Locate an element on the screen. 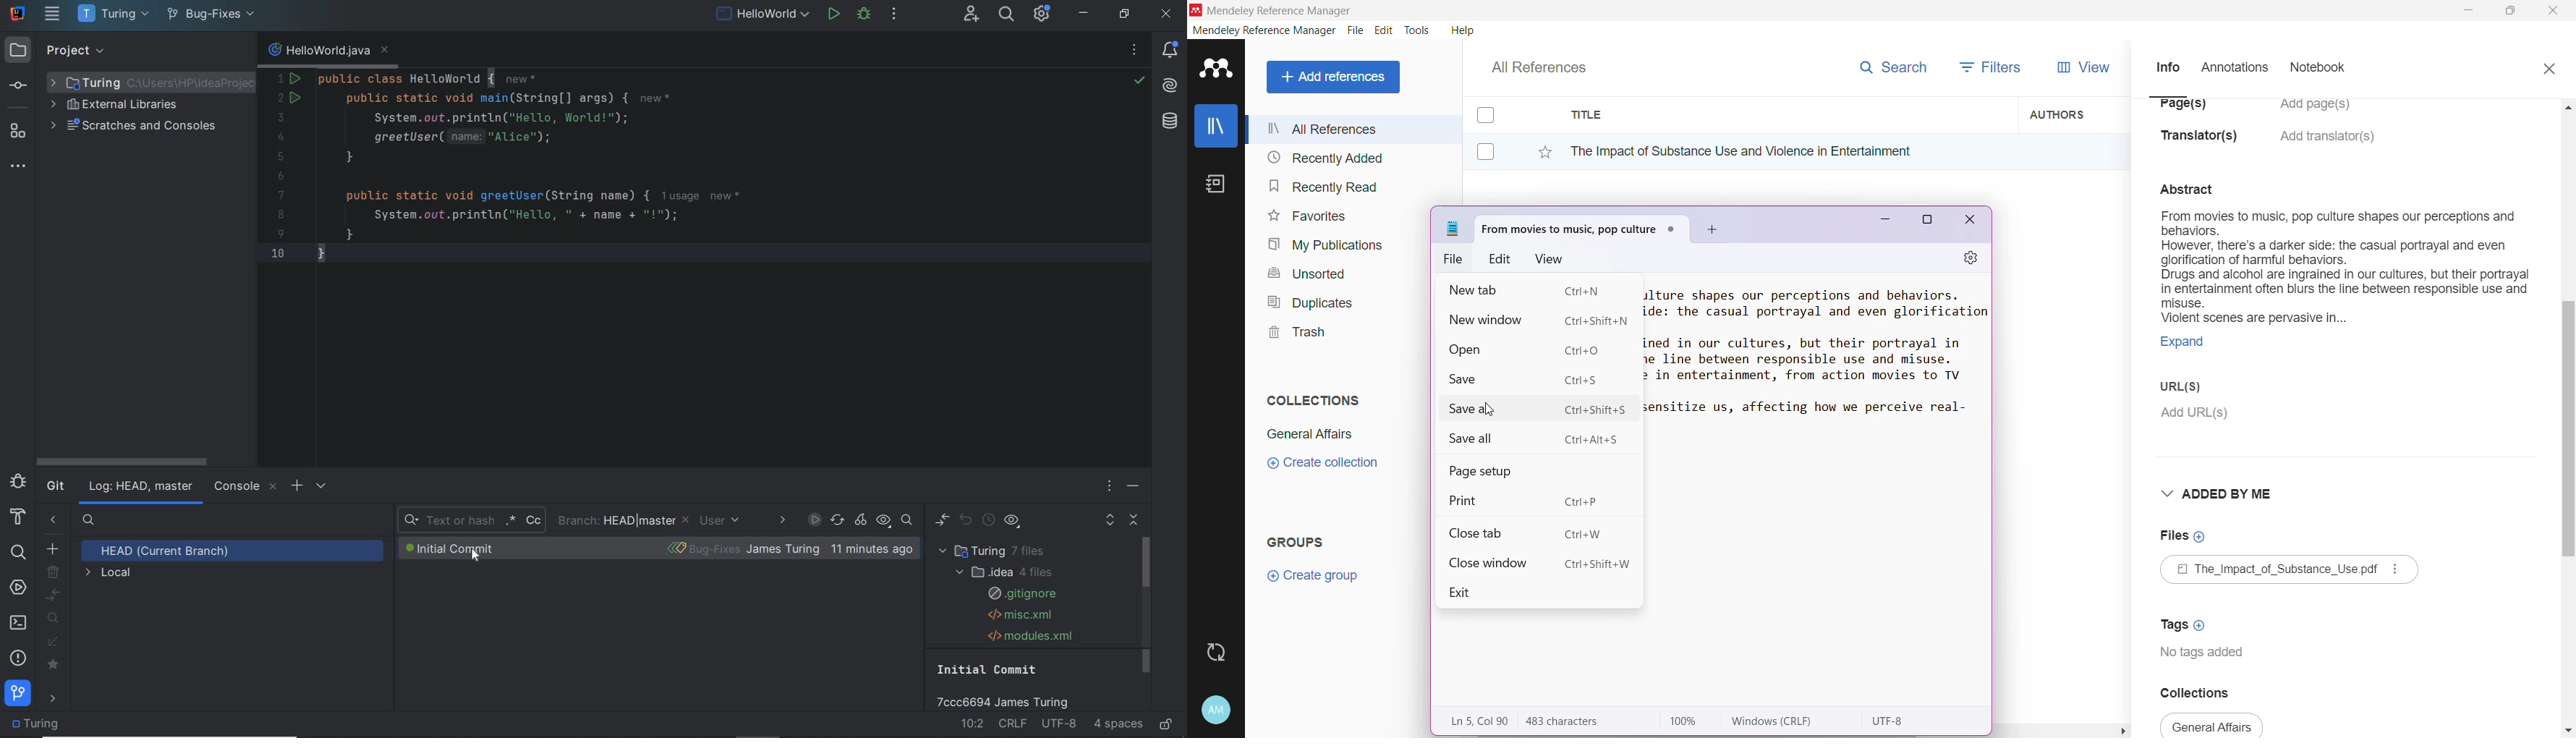  View is located at coordinates (1547, 258).